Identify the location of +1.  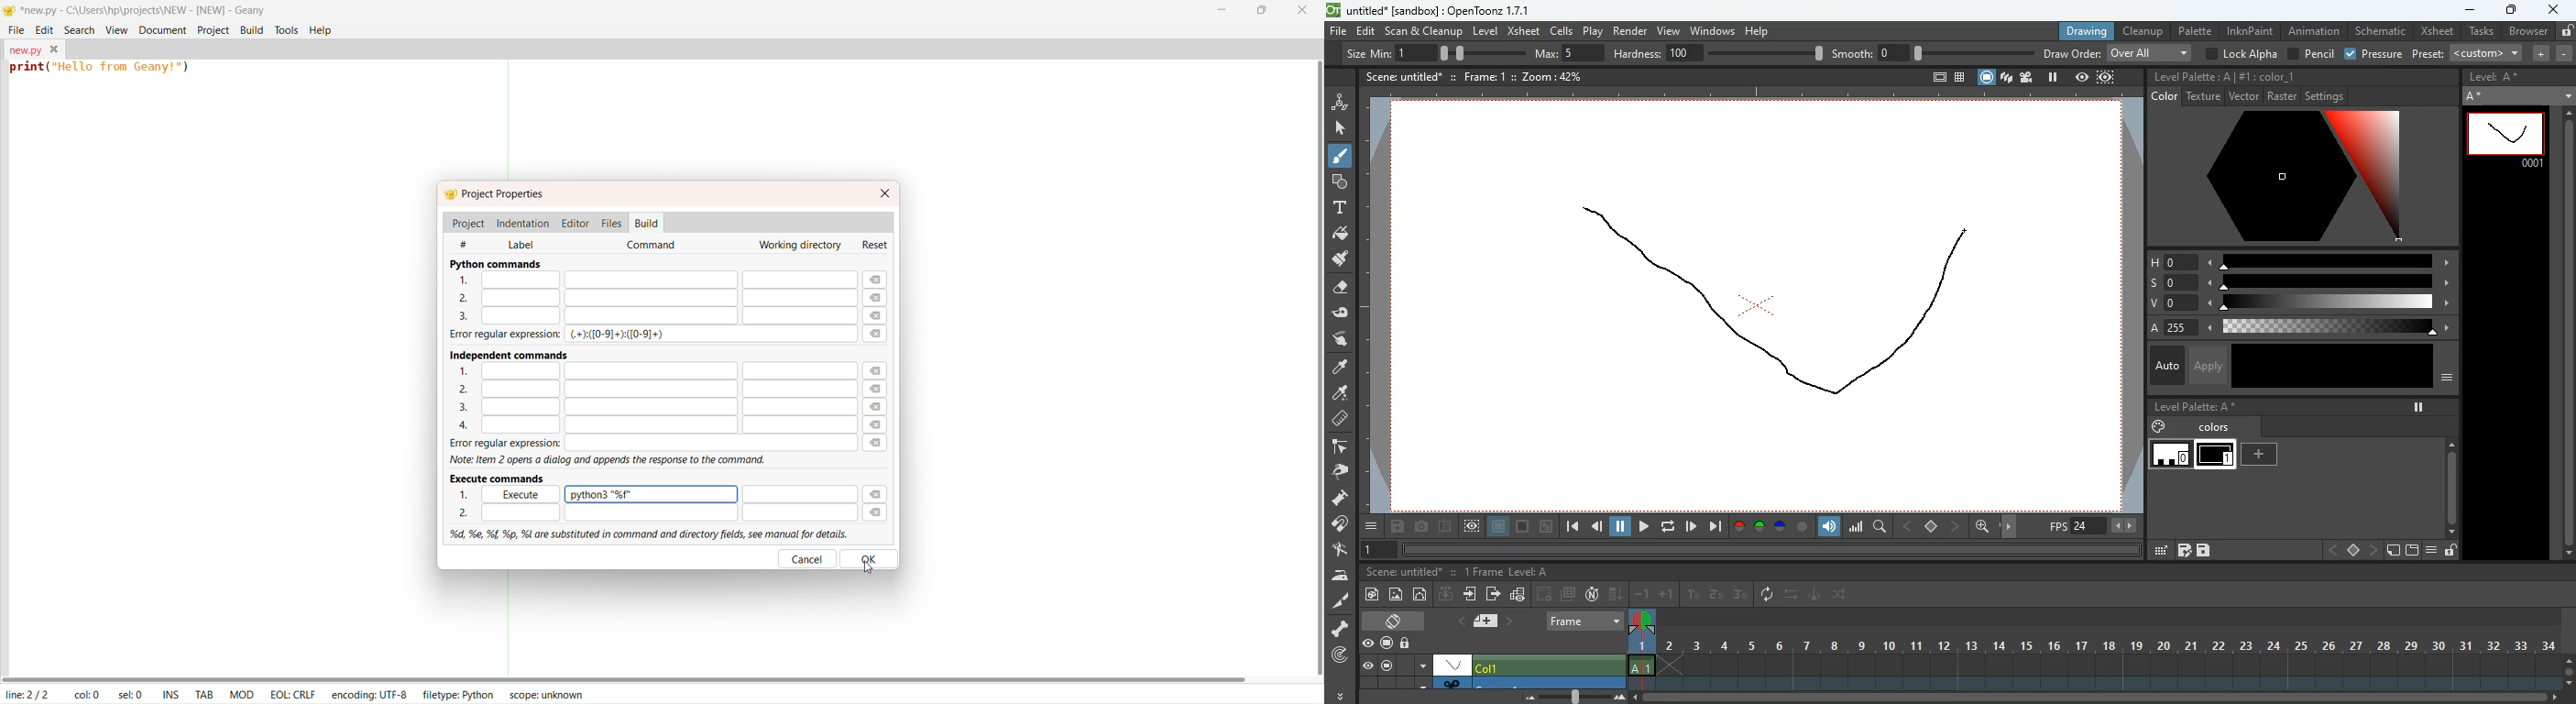
(1667, 595).